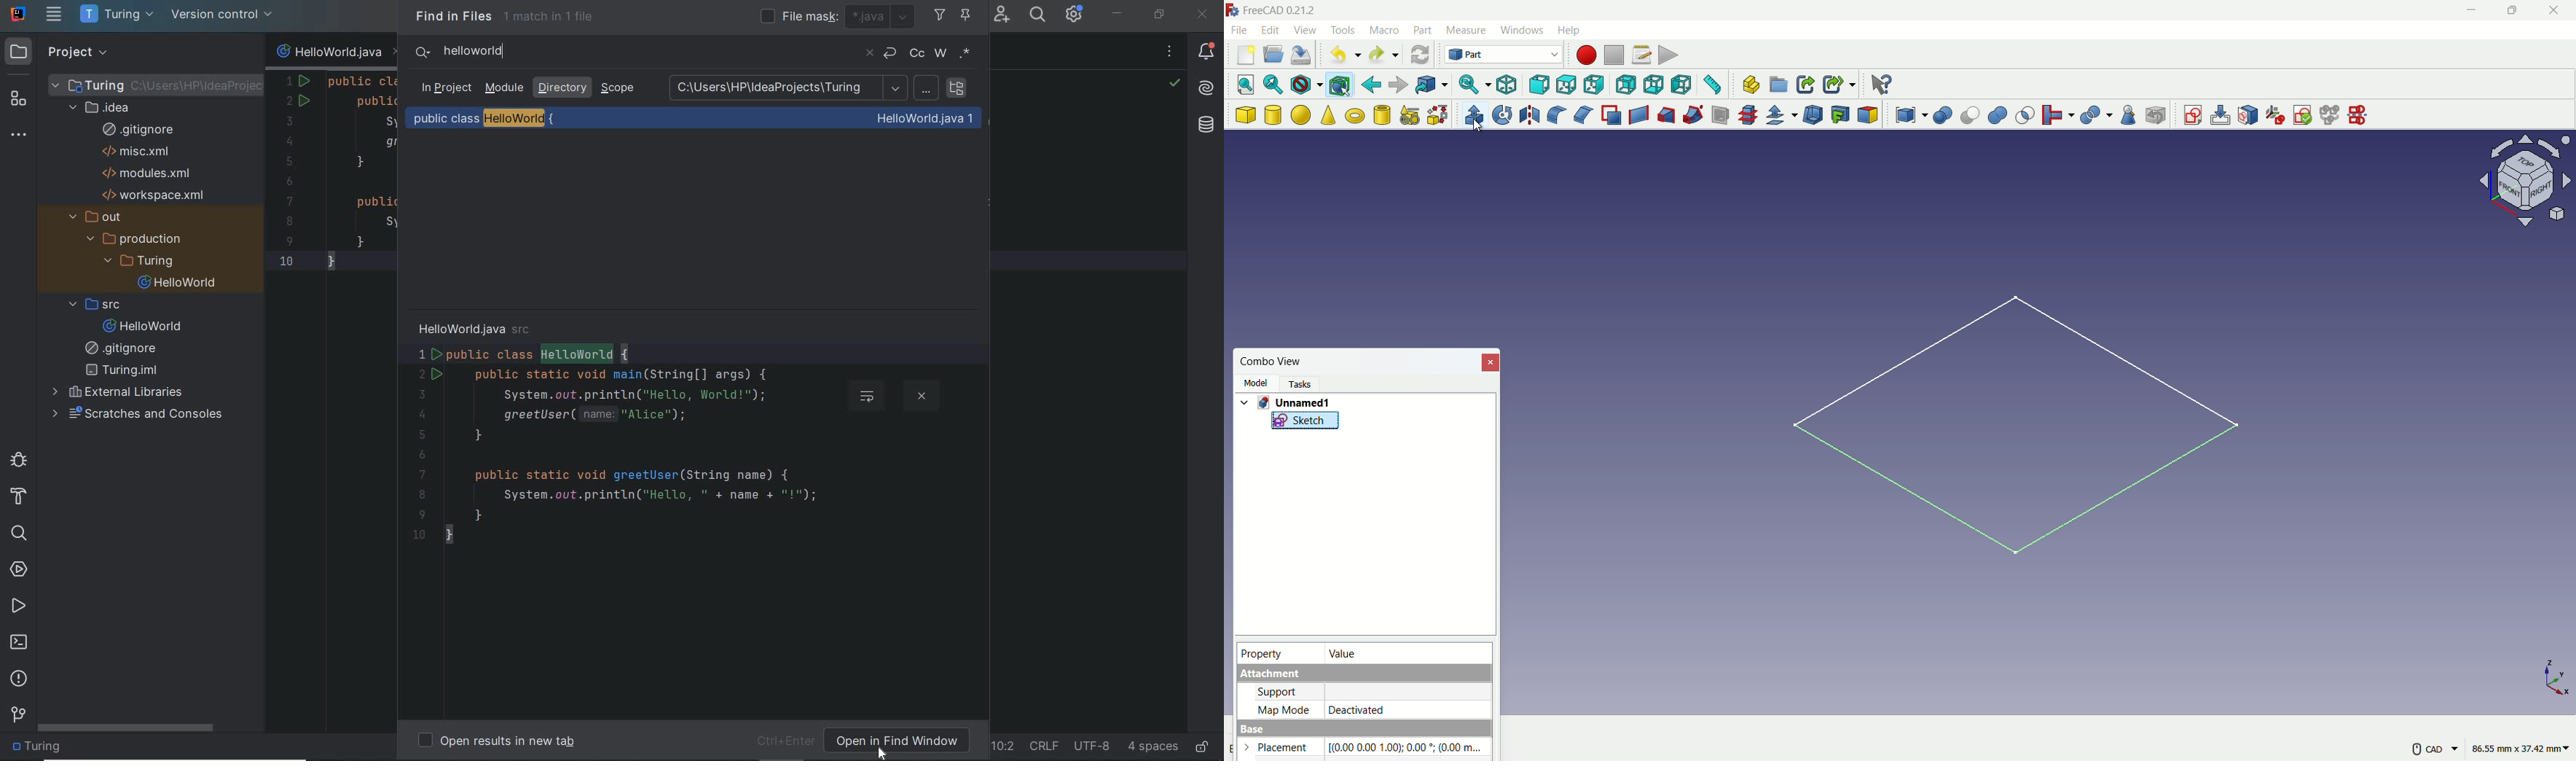  I want to click on thickness, so click(1815, 116).